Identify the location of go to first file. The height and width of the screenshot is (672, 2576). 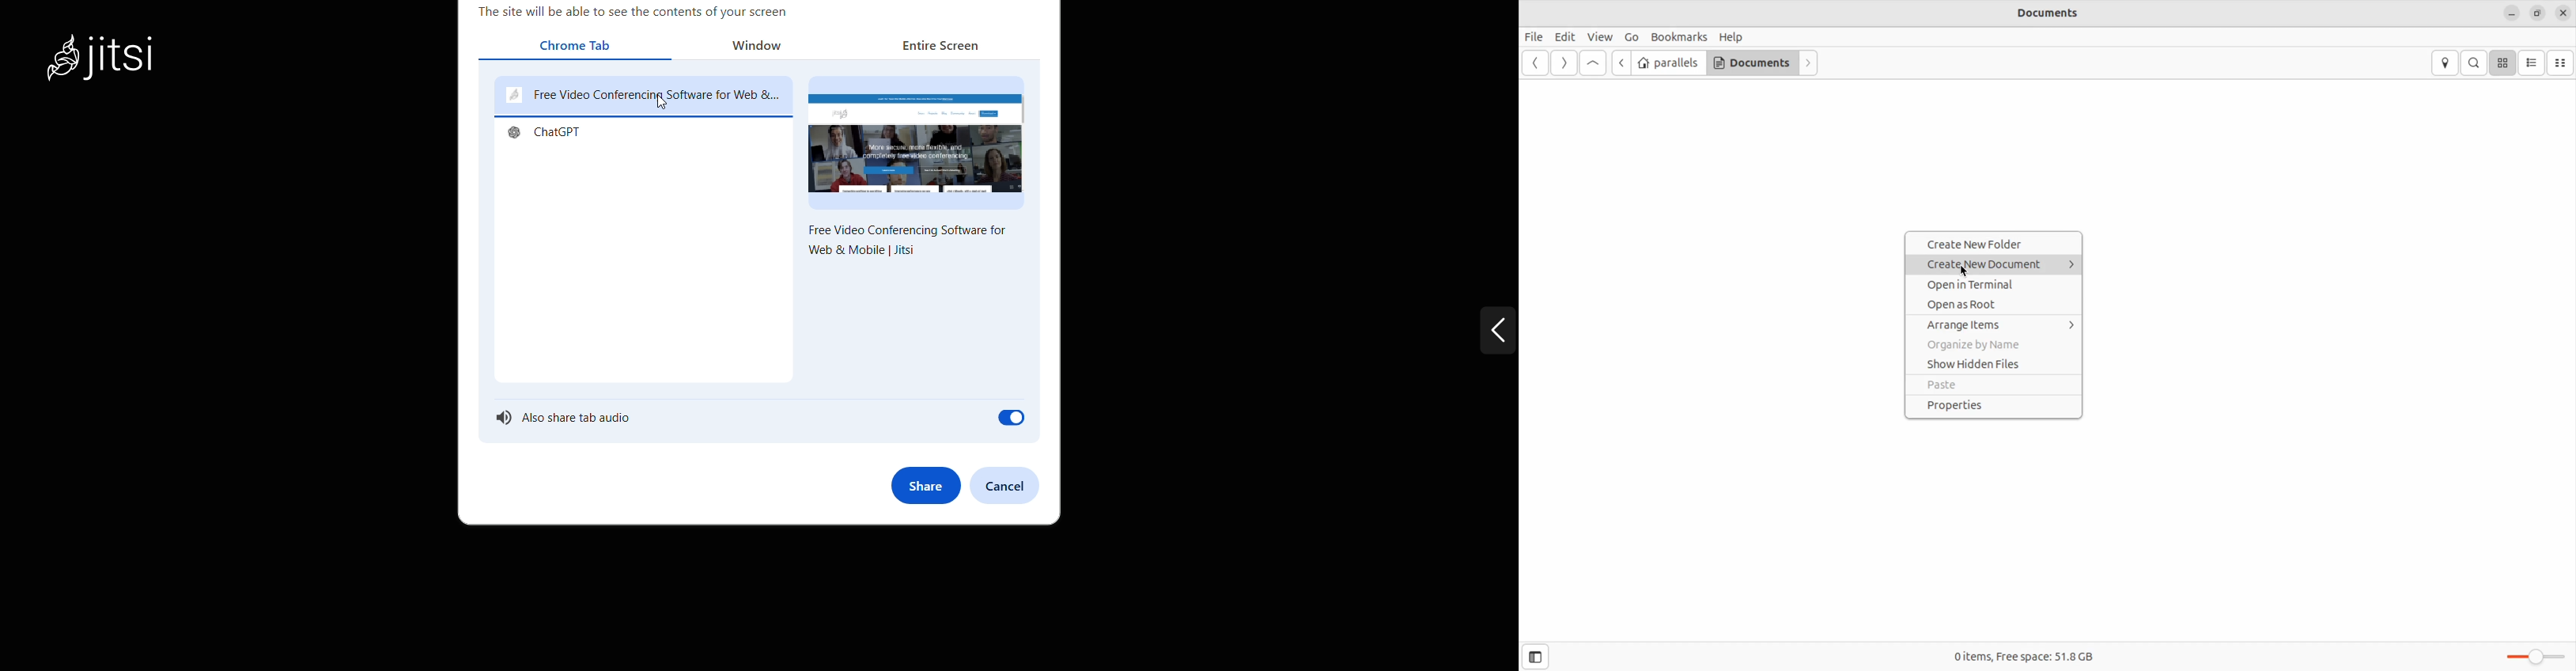
(1593, 63).